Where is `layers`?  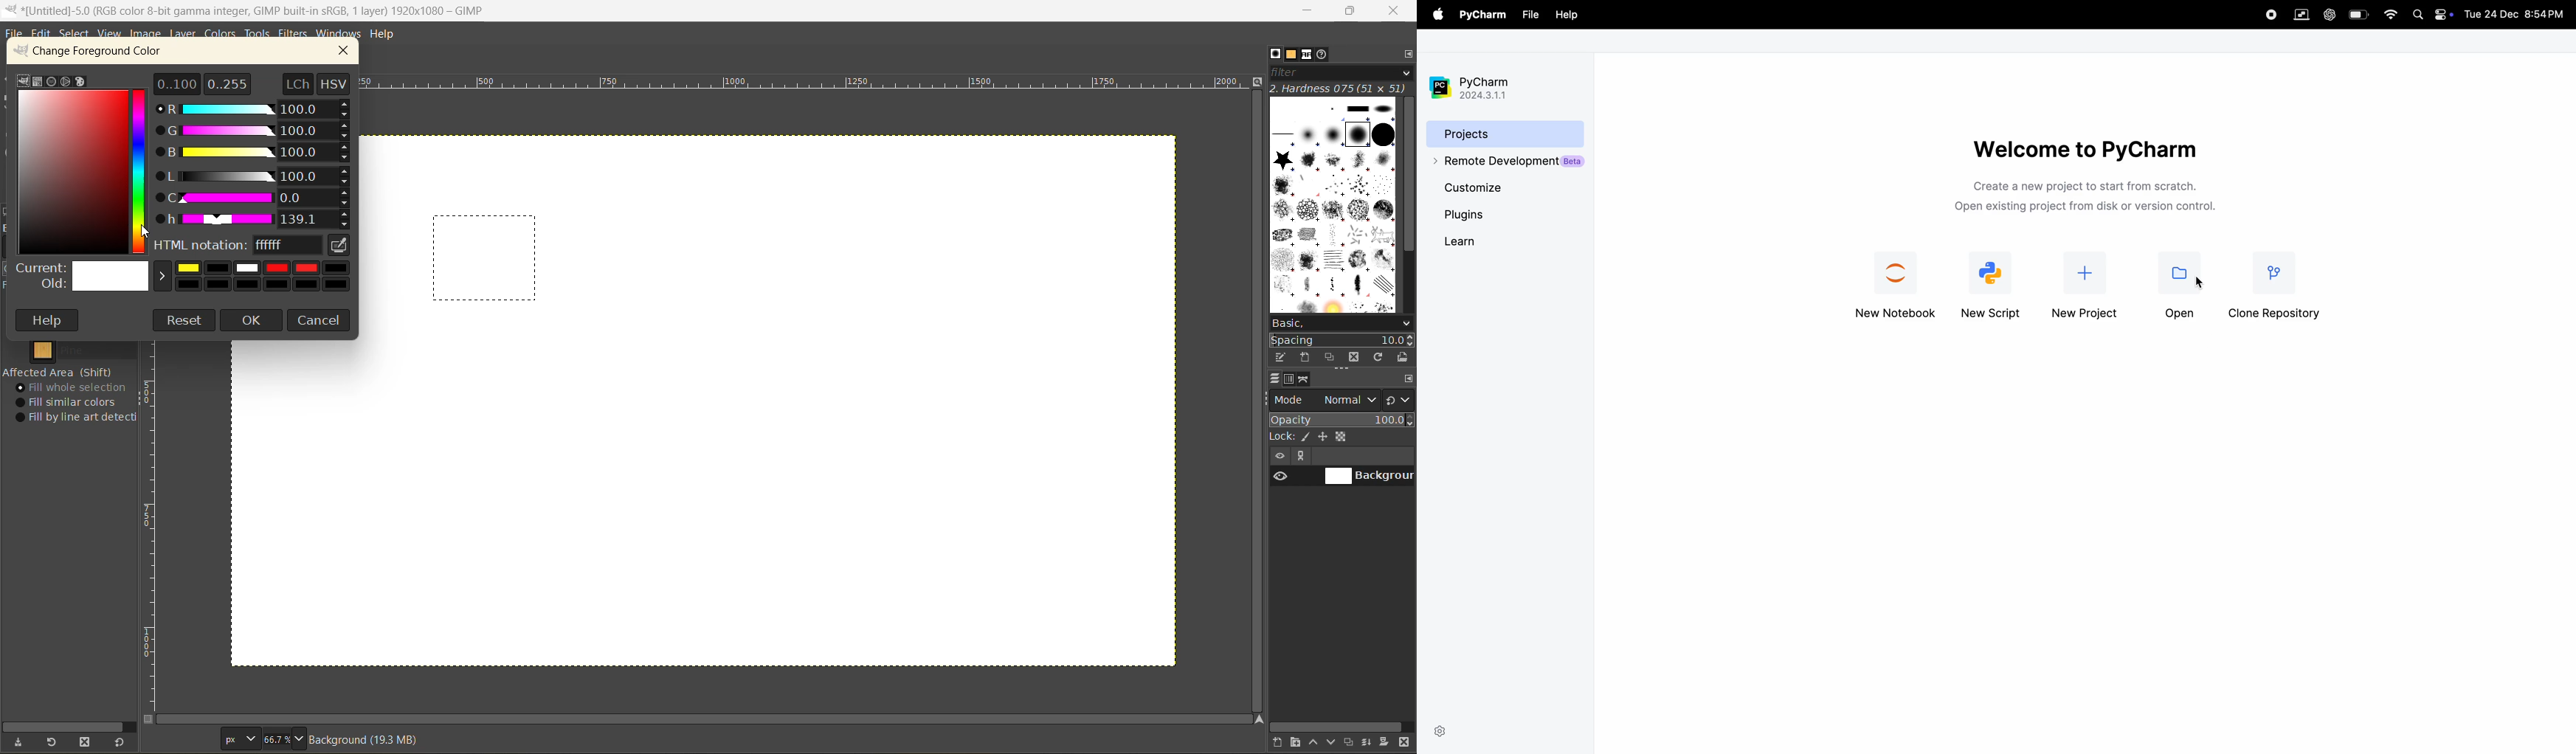
layers is located at coordinates (1277, 381).